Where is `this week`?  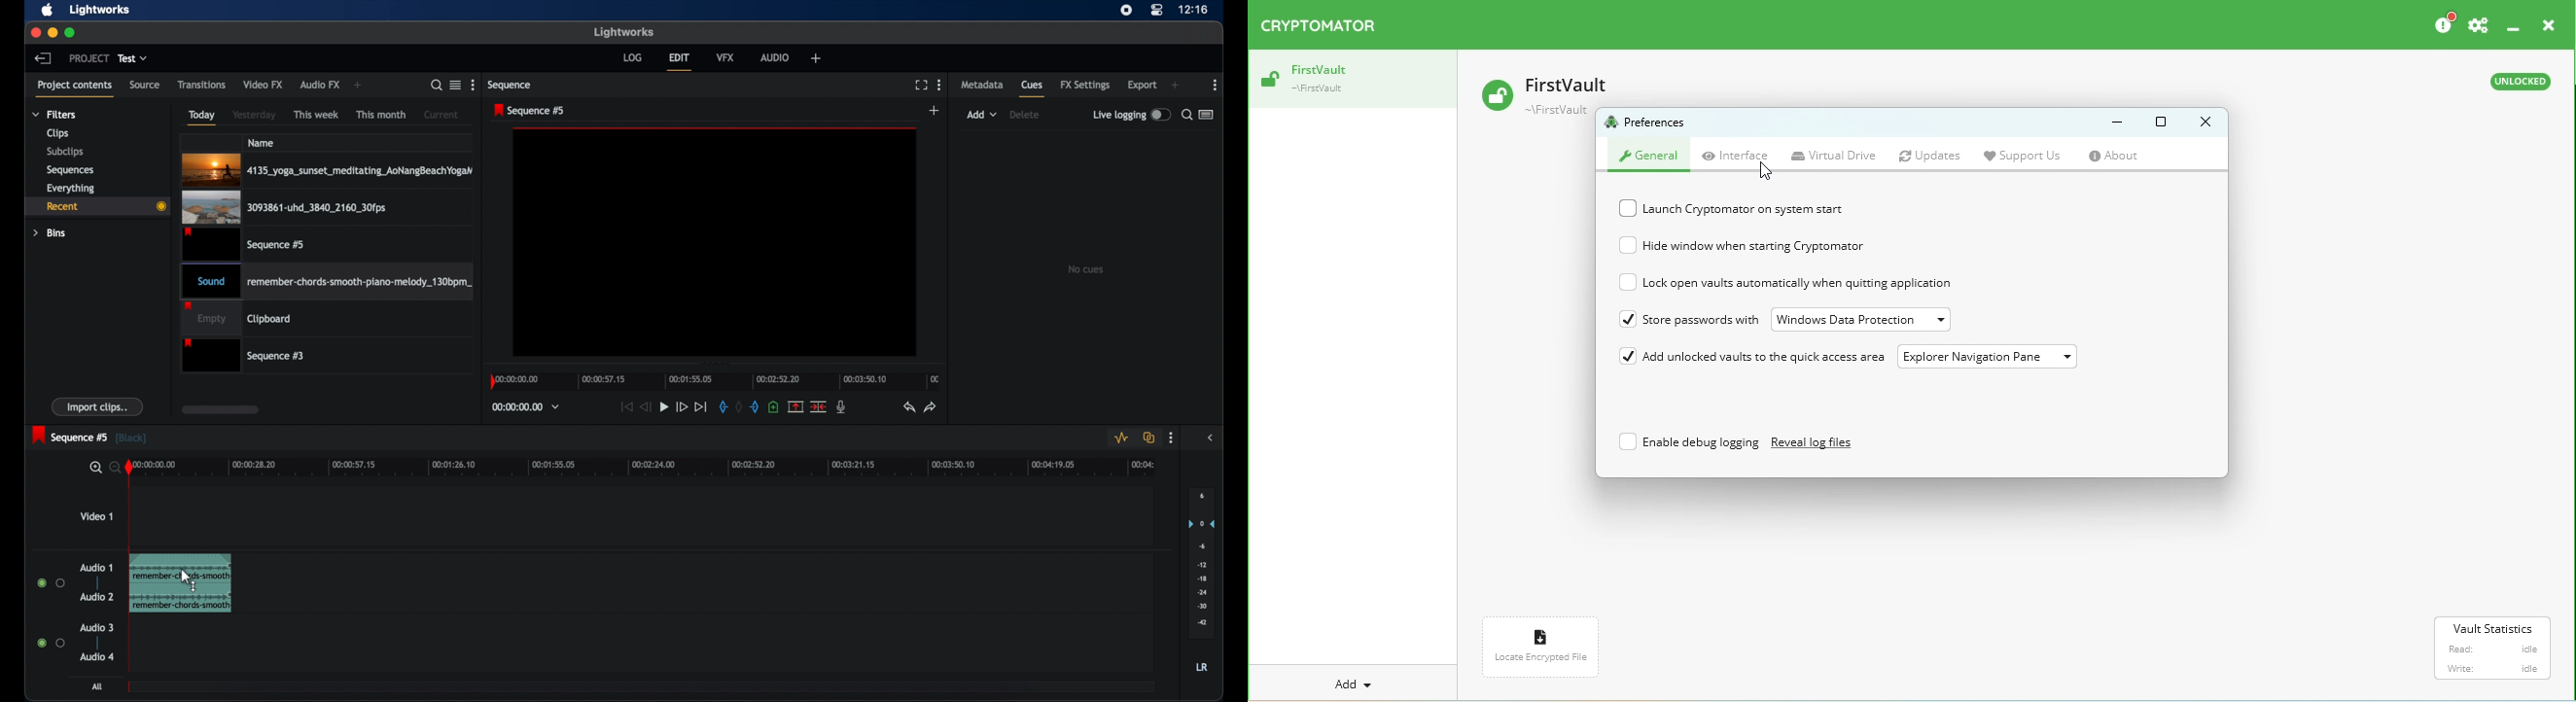
this week is located at coordinates (317, 114).